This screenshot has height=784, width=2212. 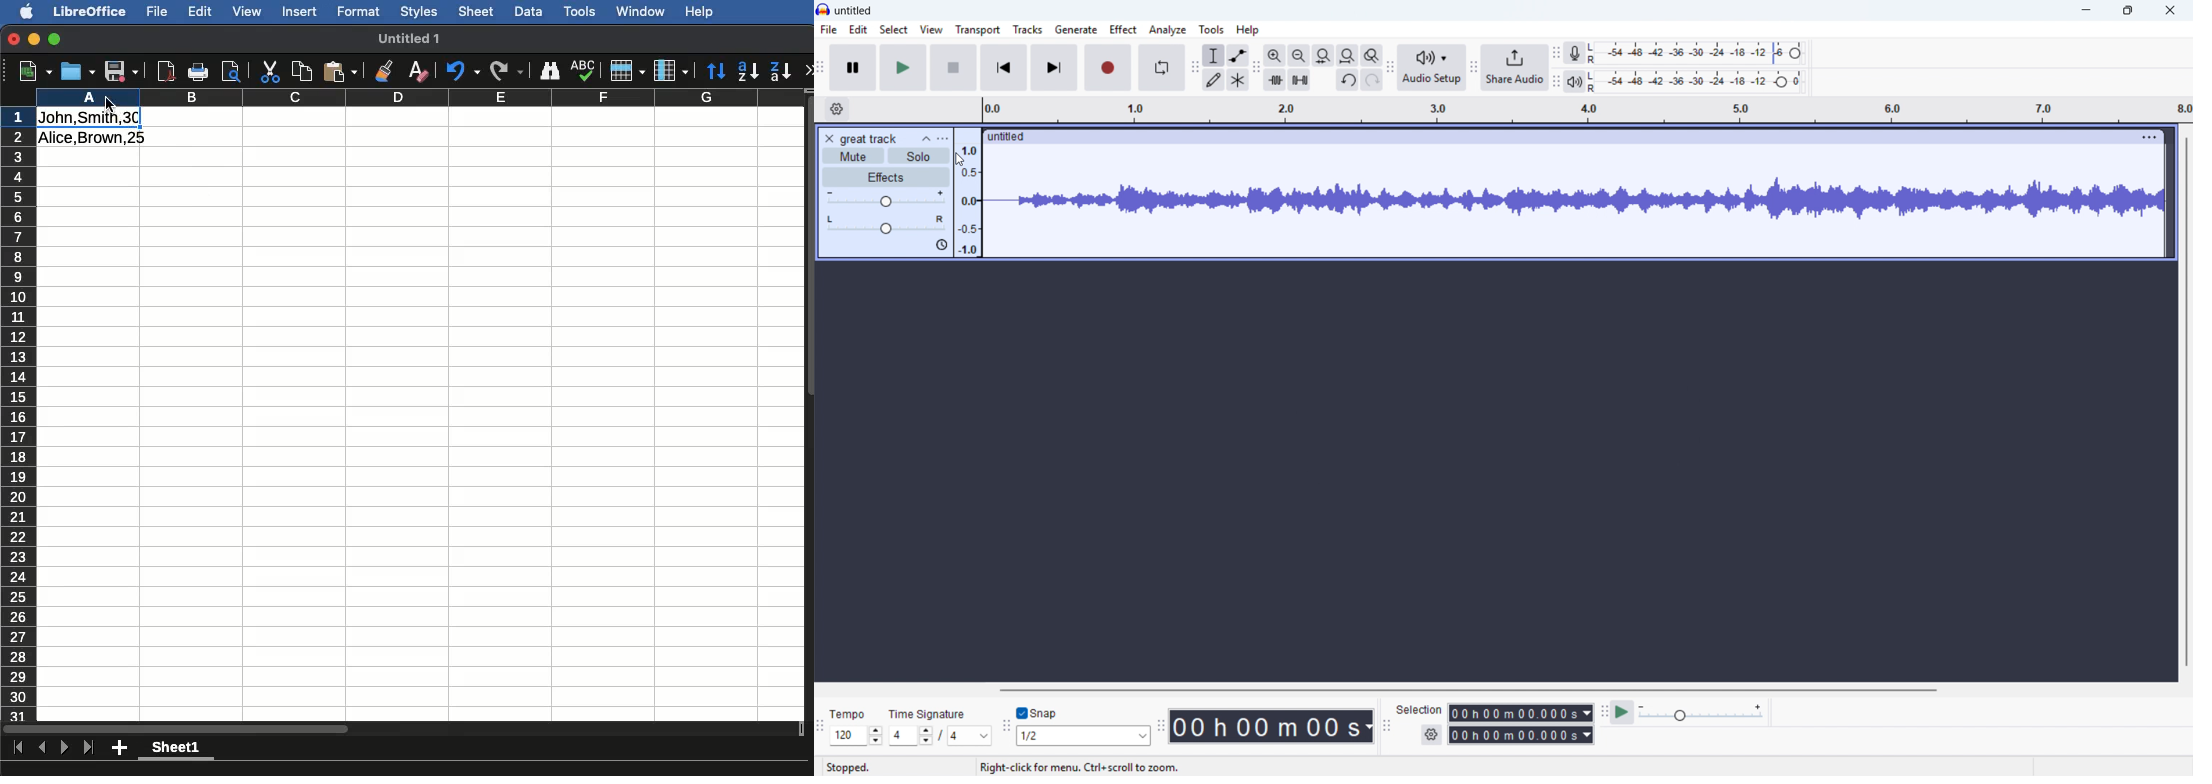 I want to click on Skip to end , so click(x=1054, y=68).